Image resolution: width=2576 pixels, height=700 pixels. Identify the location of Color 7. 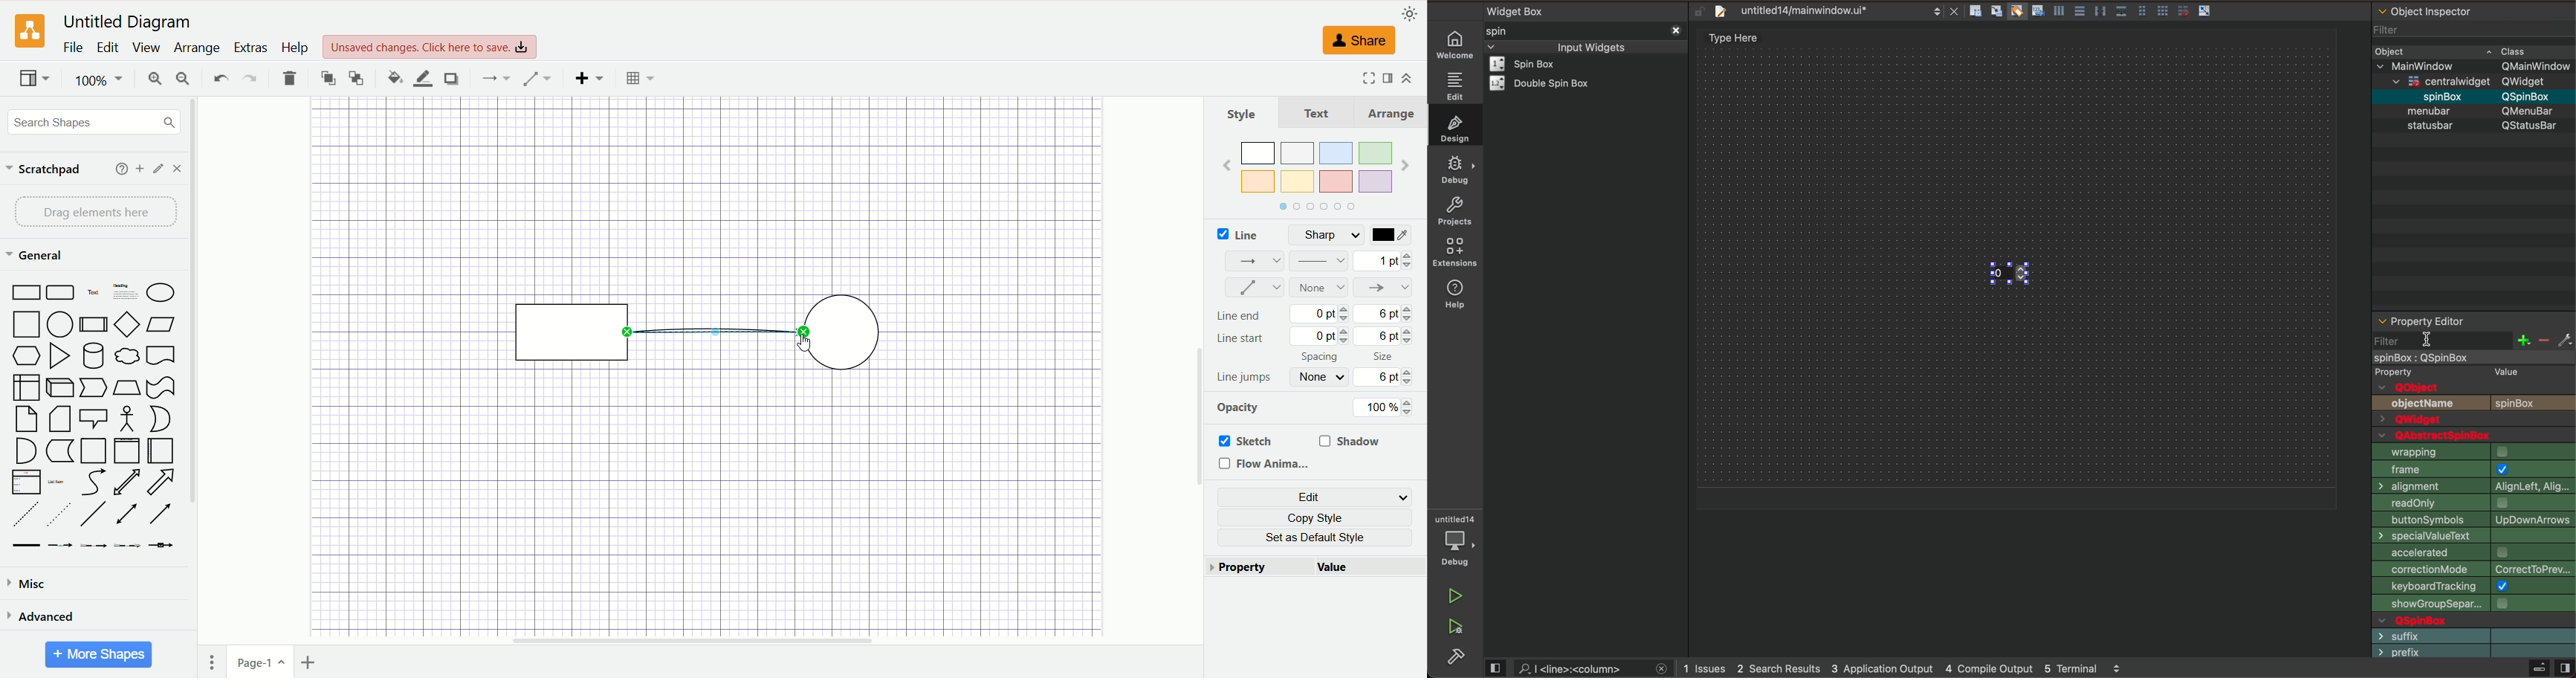
(1338, 183).